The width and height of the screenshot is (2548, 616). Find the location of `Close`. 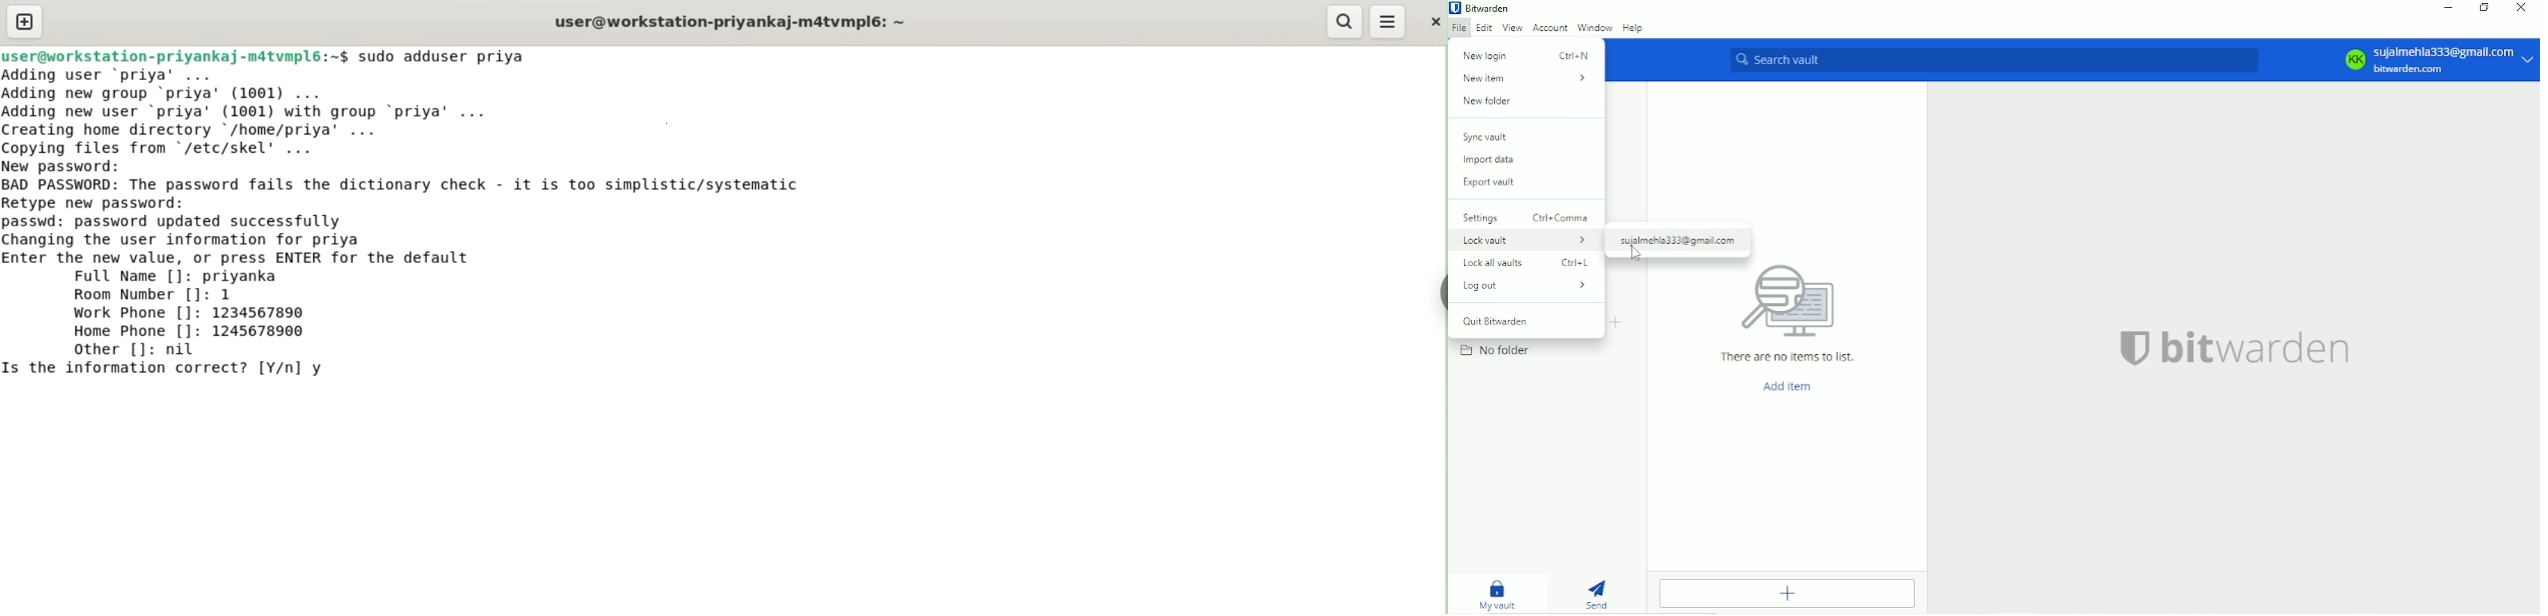

Close is located at coordinates (2523, 9).